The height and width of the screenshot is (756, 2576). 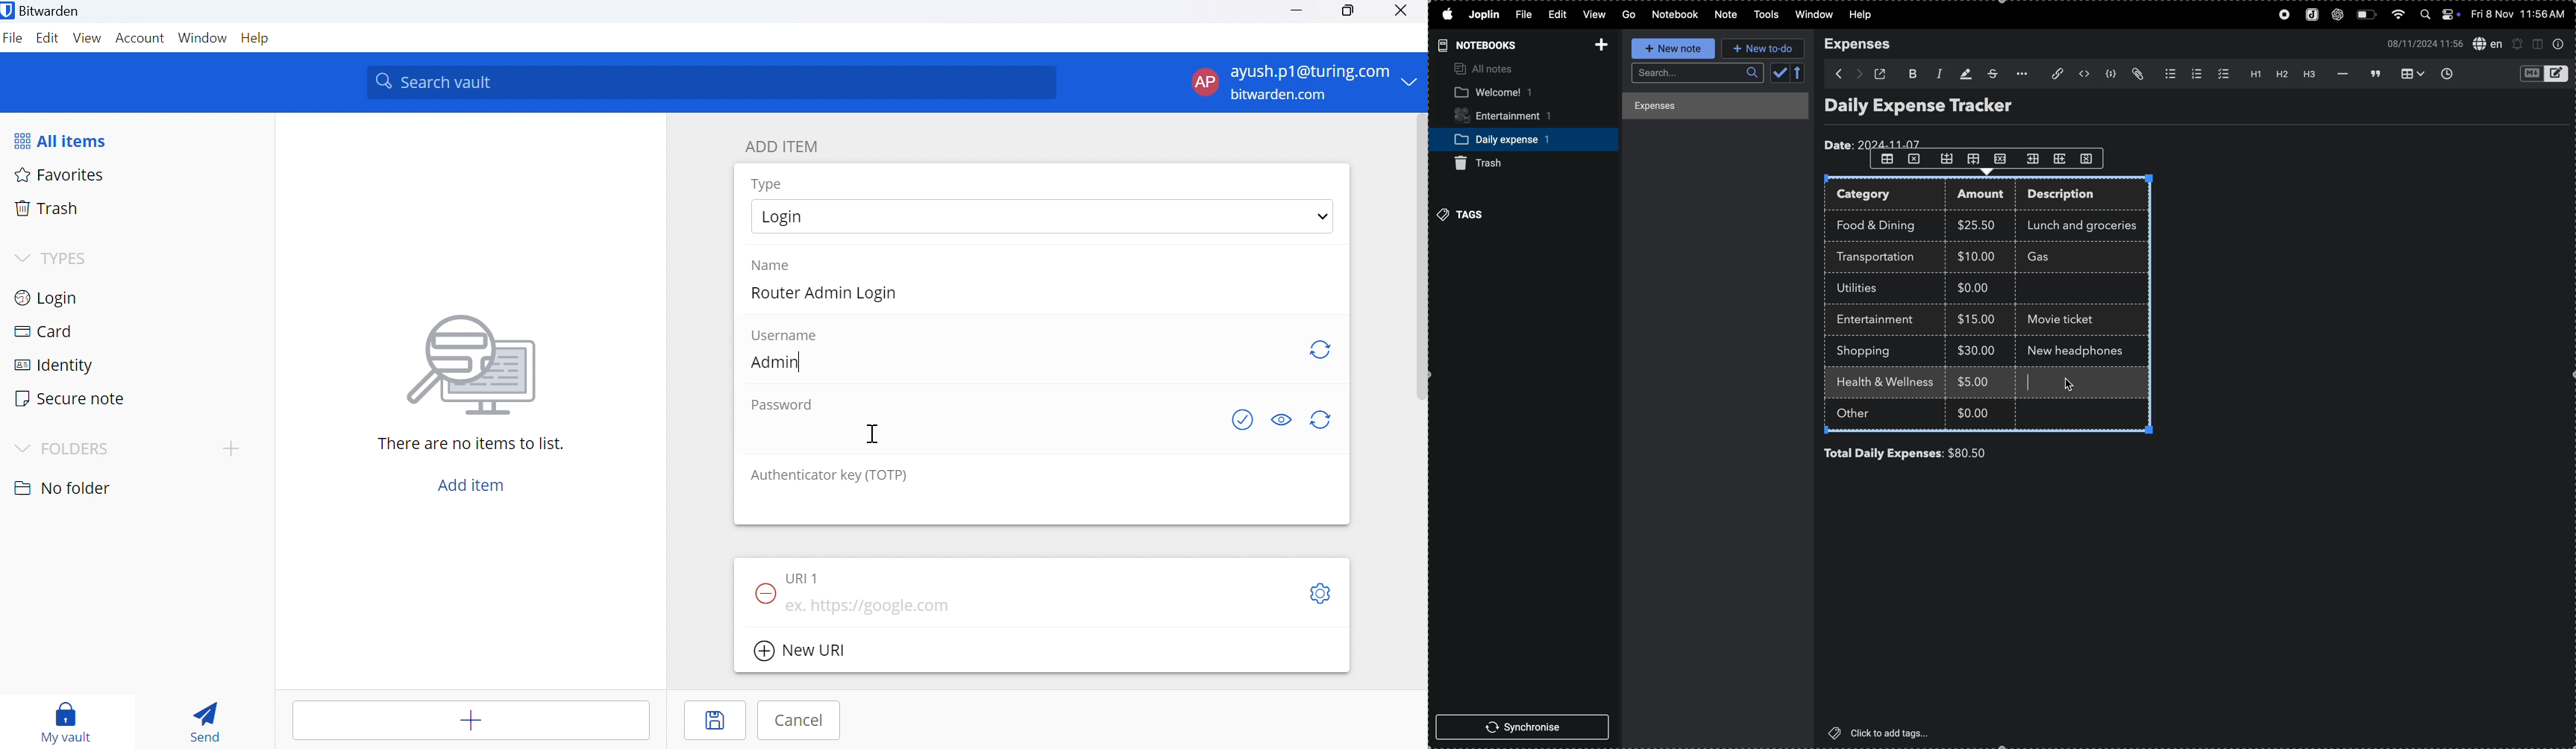 I want to click on date and time, so click(x=2422, y=43).